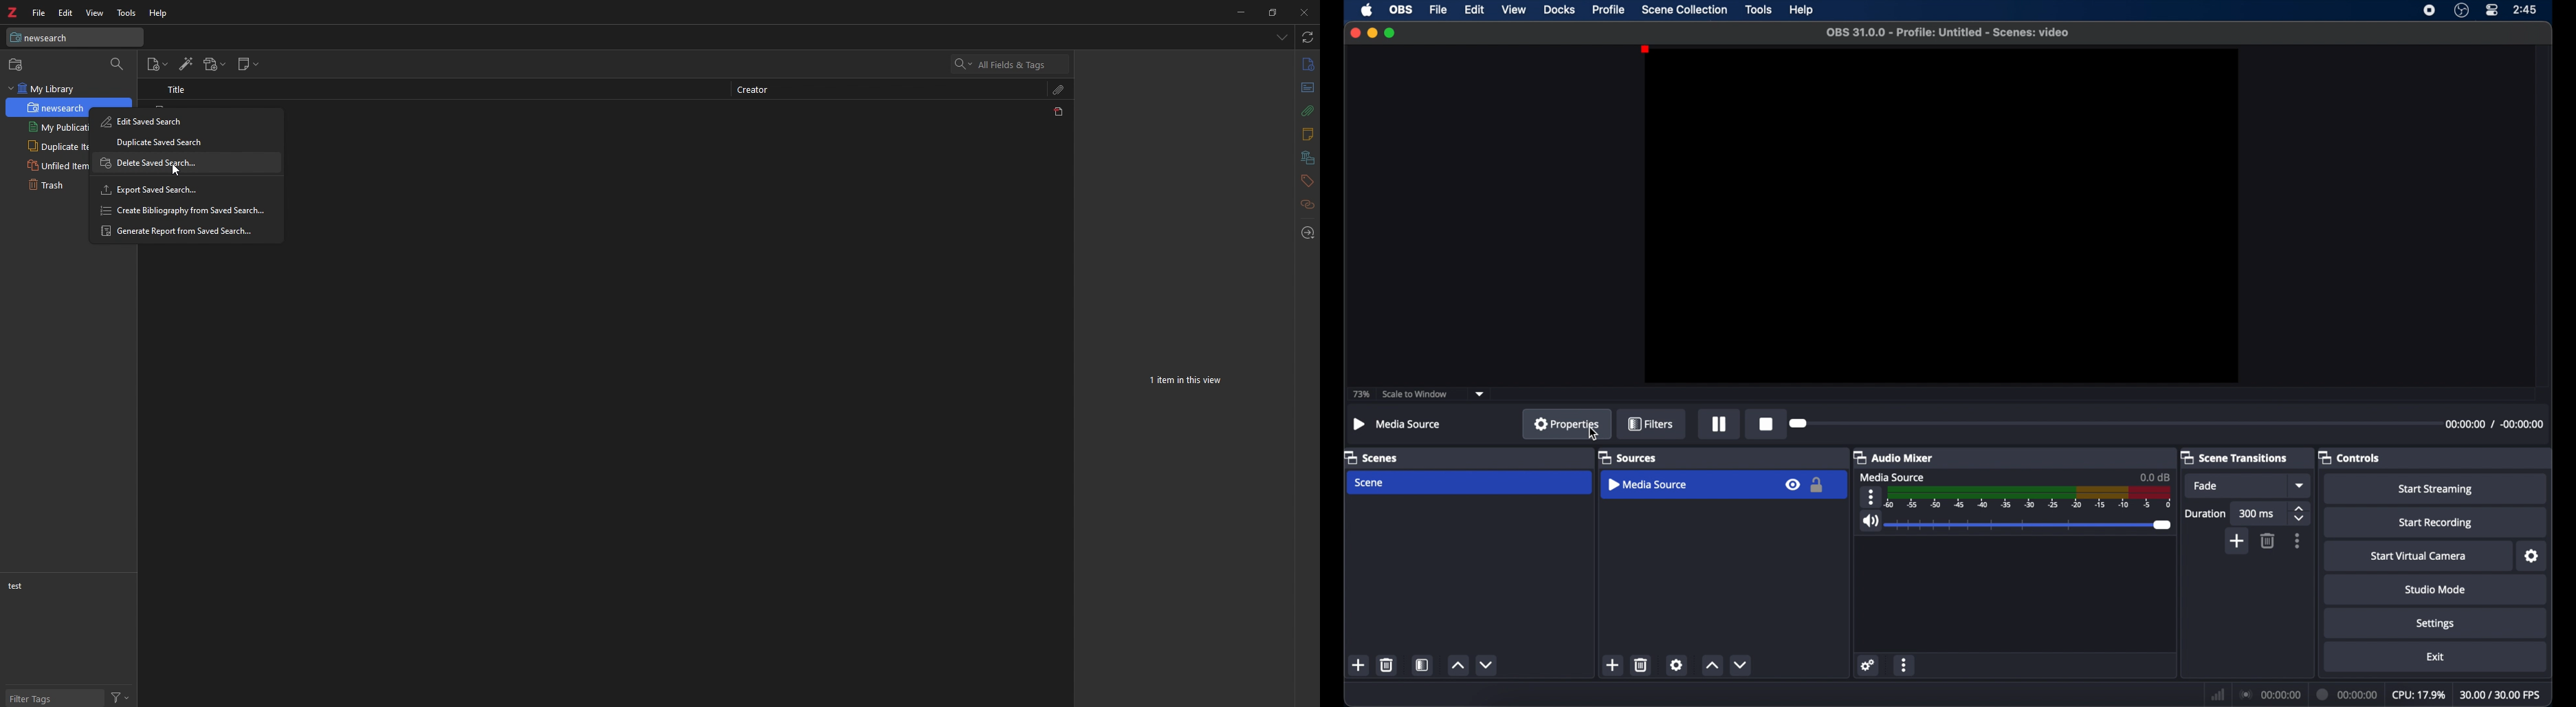 Image resolution: width=2576 pixels, height=728 pixels. Describe the element at coordinates (2436, 589) in the screenshot. I see `studio mode` at that location.